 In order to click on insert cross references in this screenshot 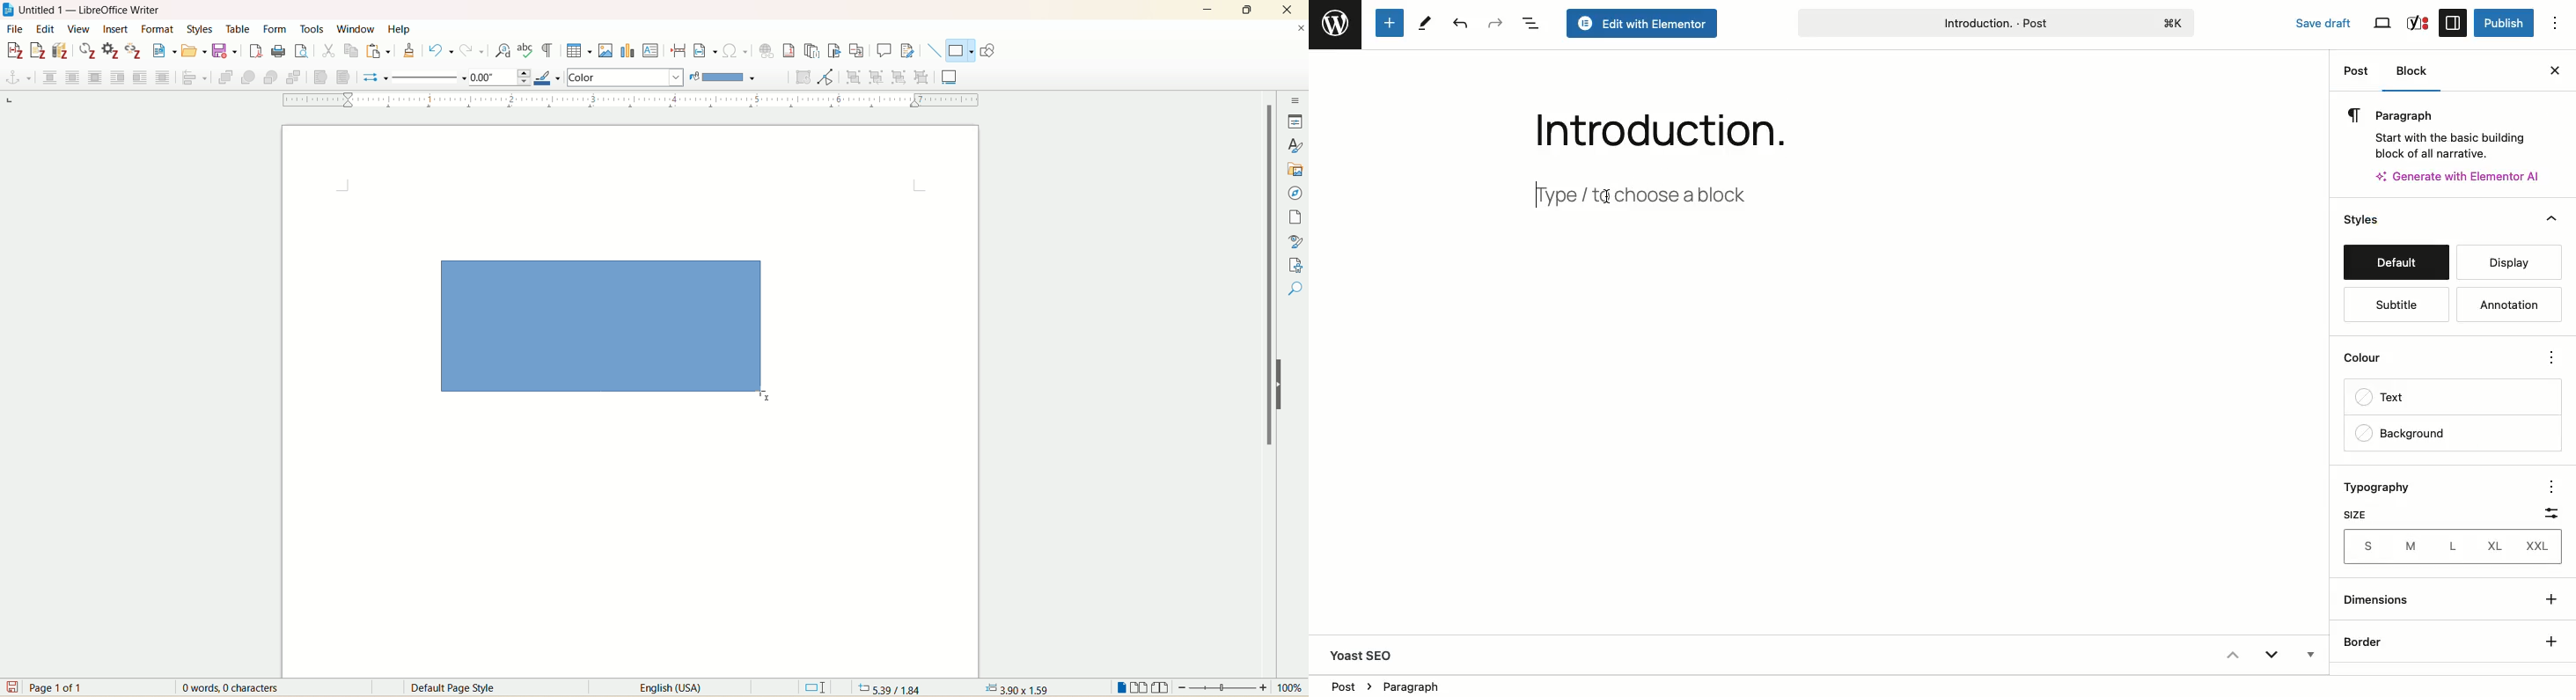, I will do `click(857, 50)`.